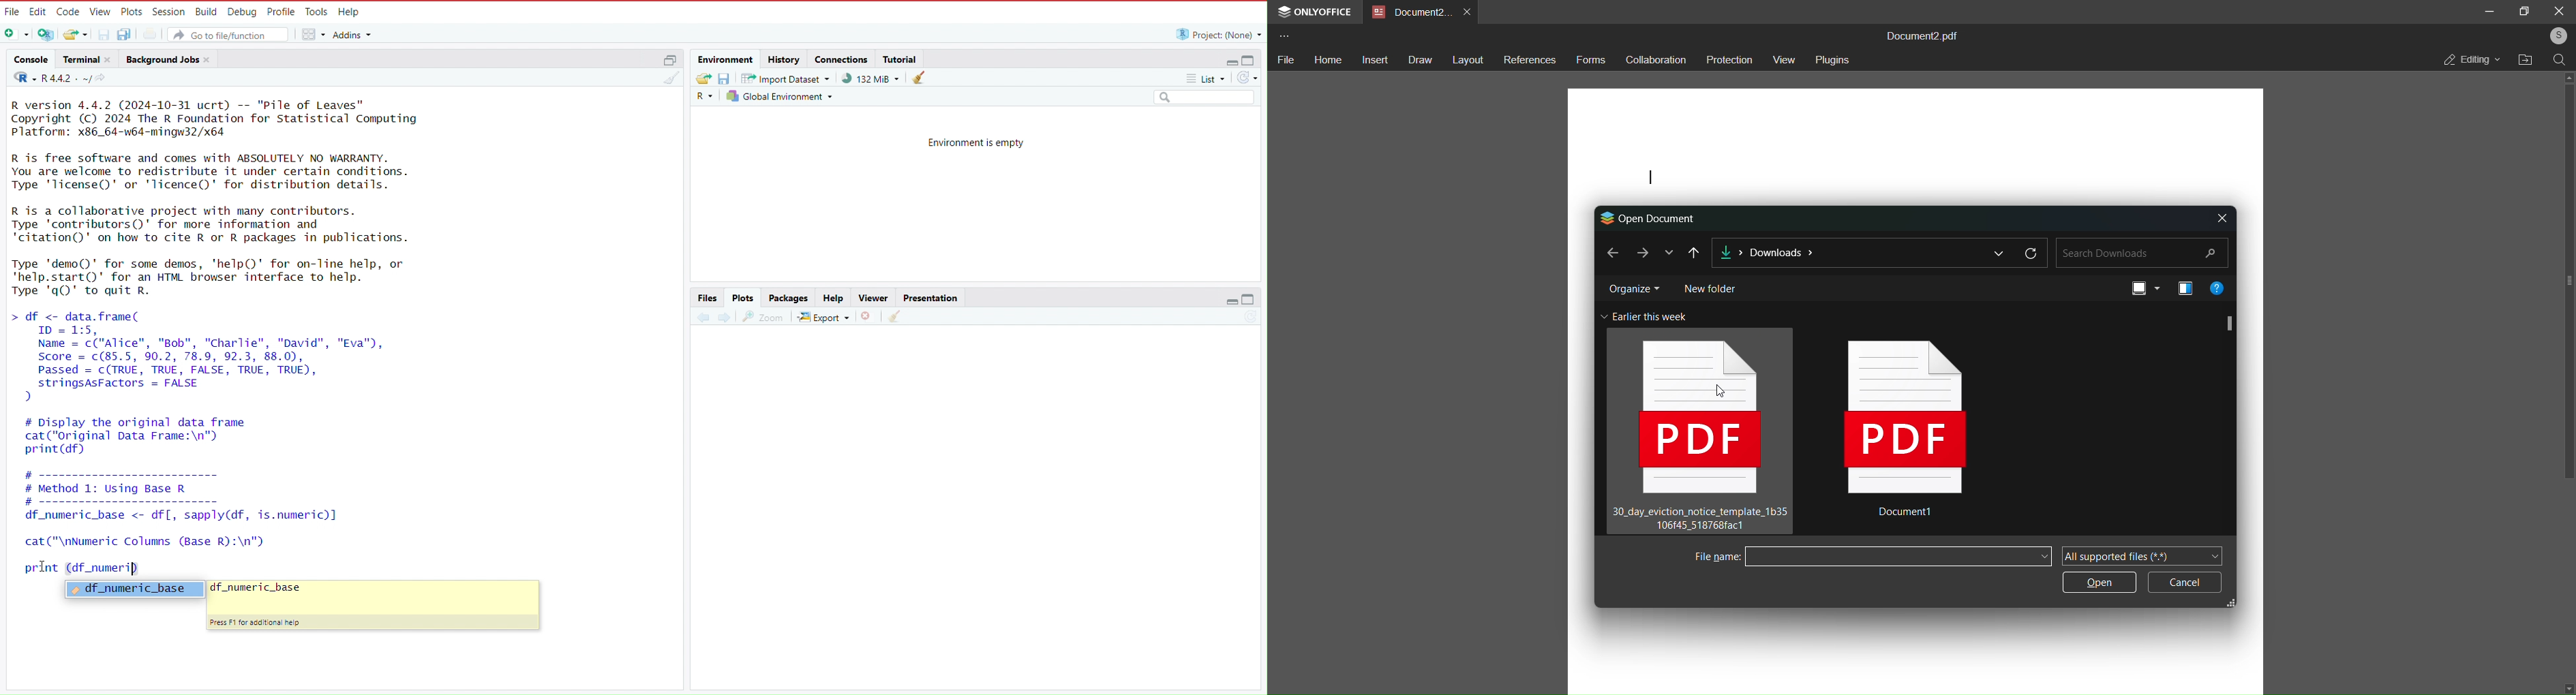  What do you see at coordinates (1785, 59) in the screenshot?
I see `view` at bounding box center [1785, 59].